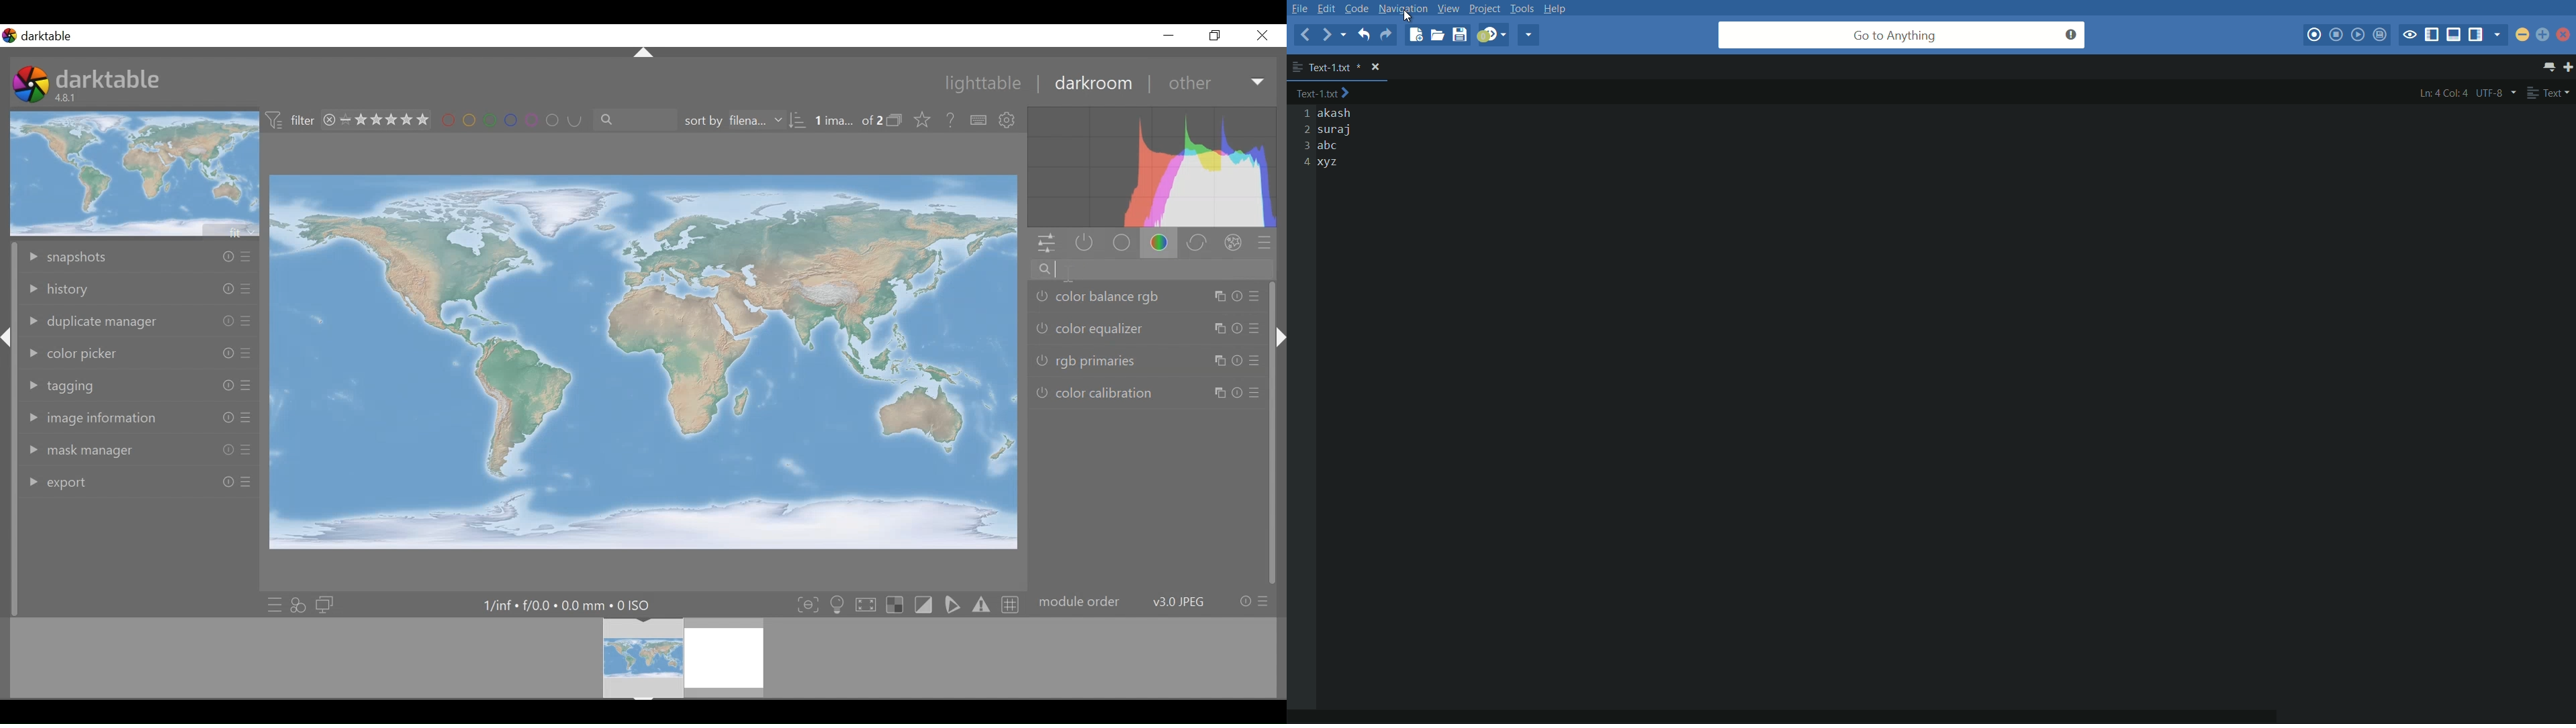 The height and width of the screenshot is (728, 2576). Describe the element at coordinates (1120, 243) in the screenshot. I see `base` at that location.